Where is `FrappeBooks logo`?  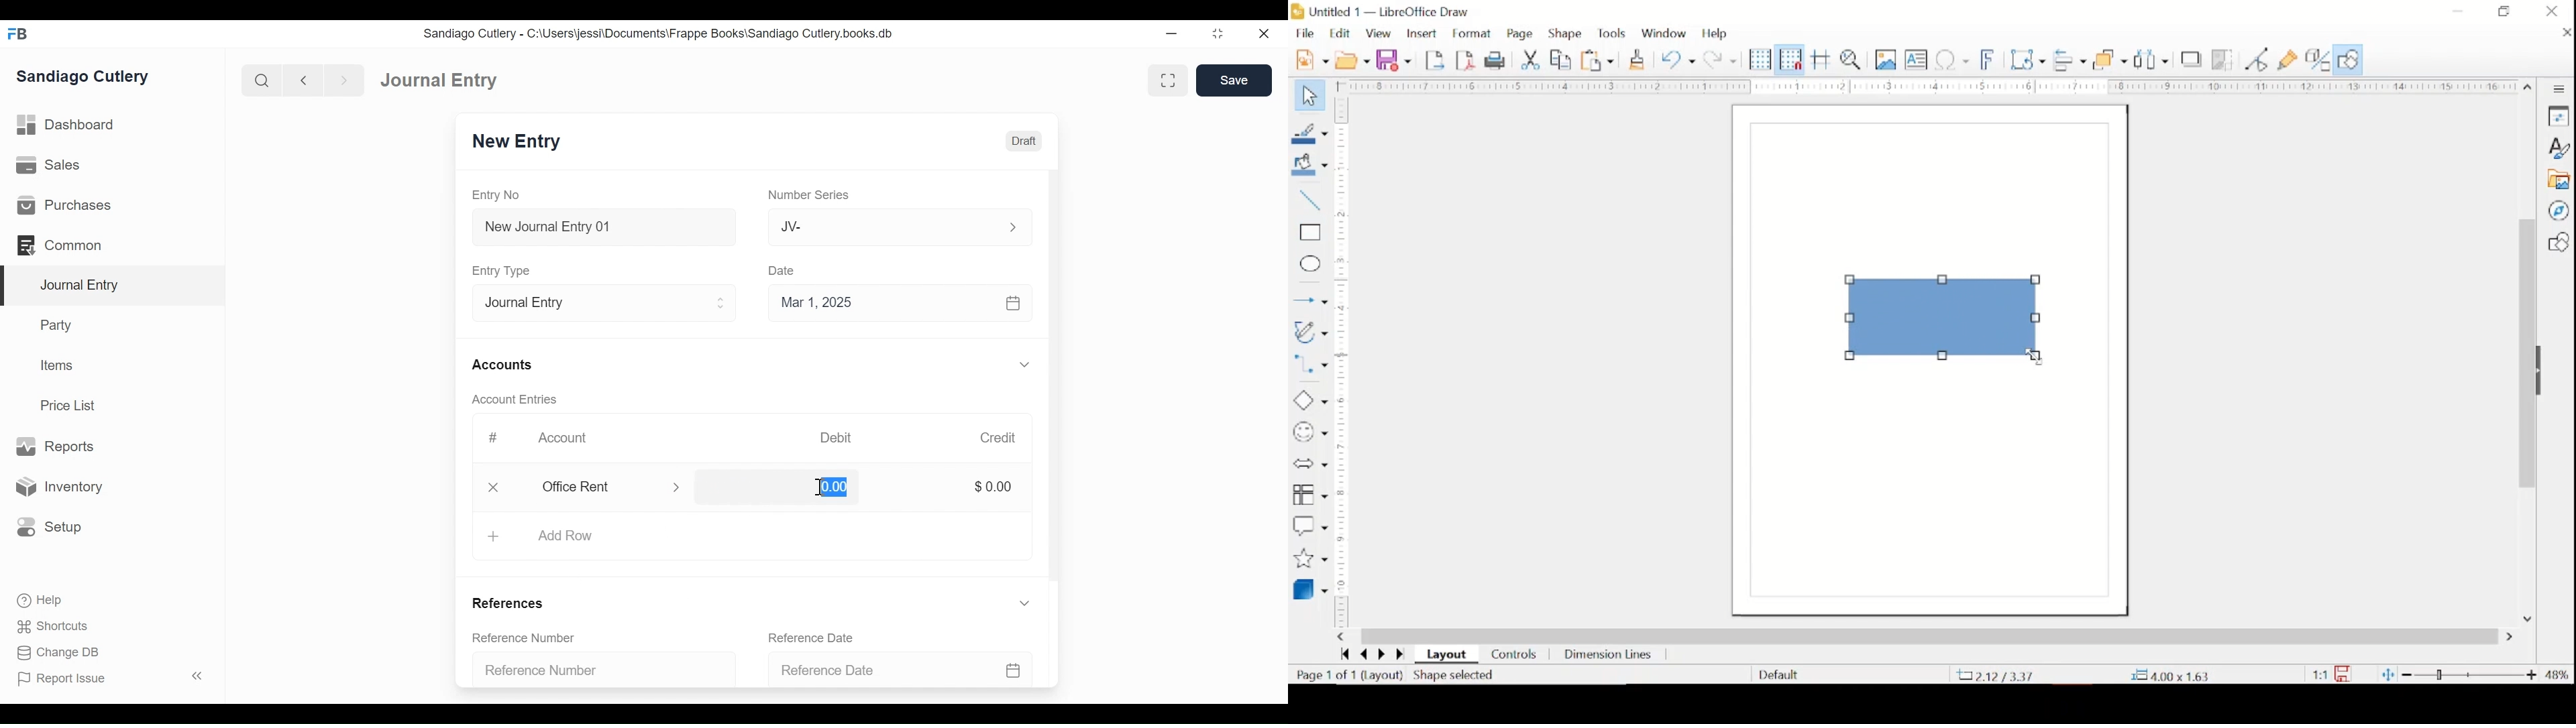 FrappeBooks logo is located at coordinates (17, 34).